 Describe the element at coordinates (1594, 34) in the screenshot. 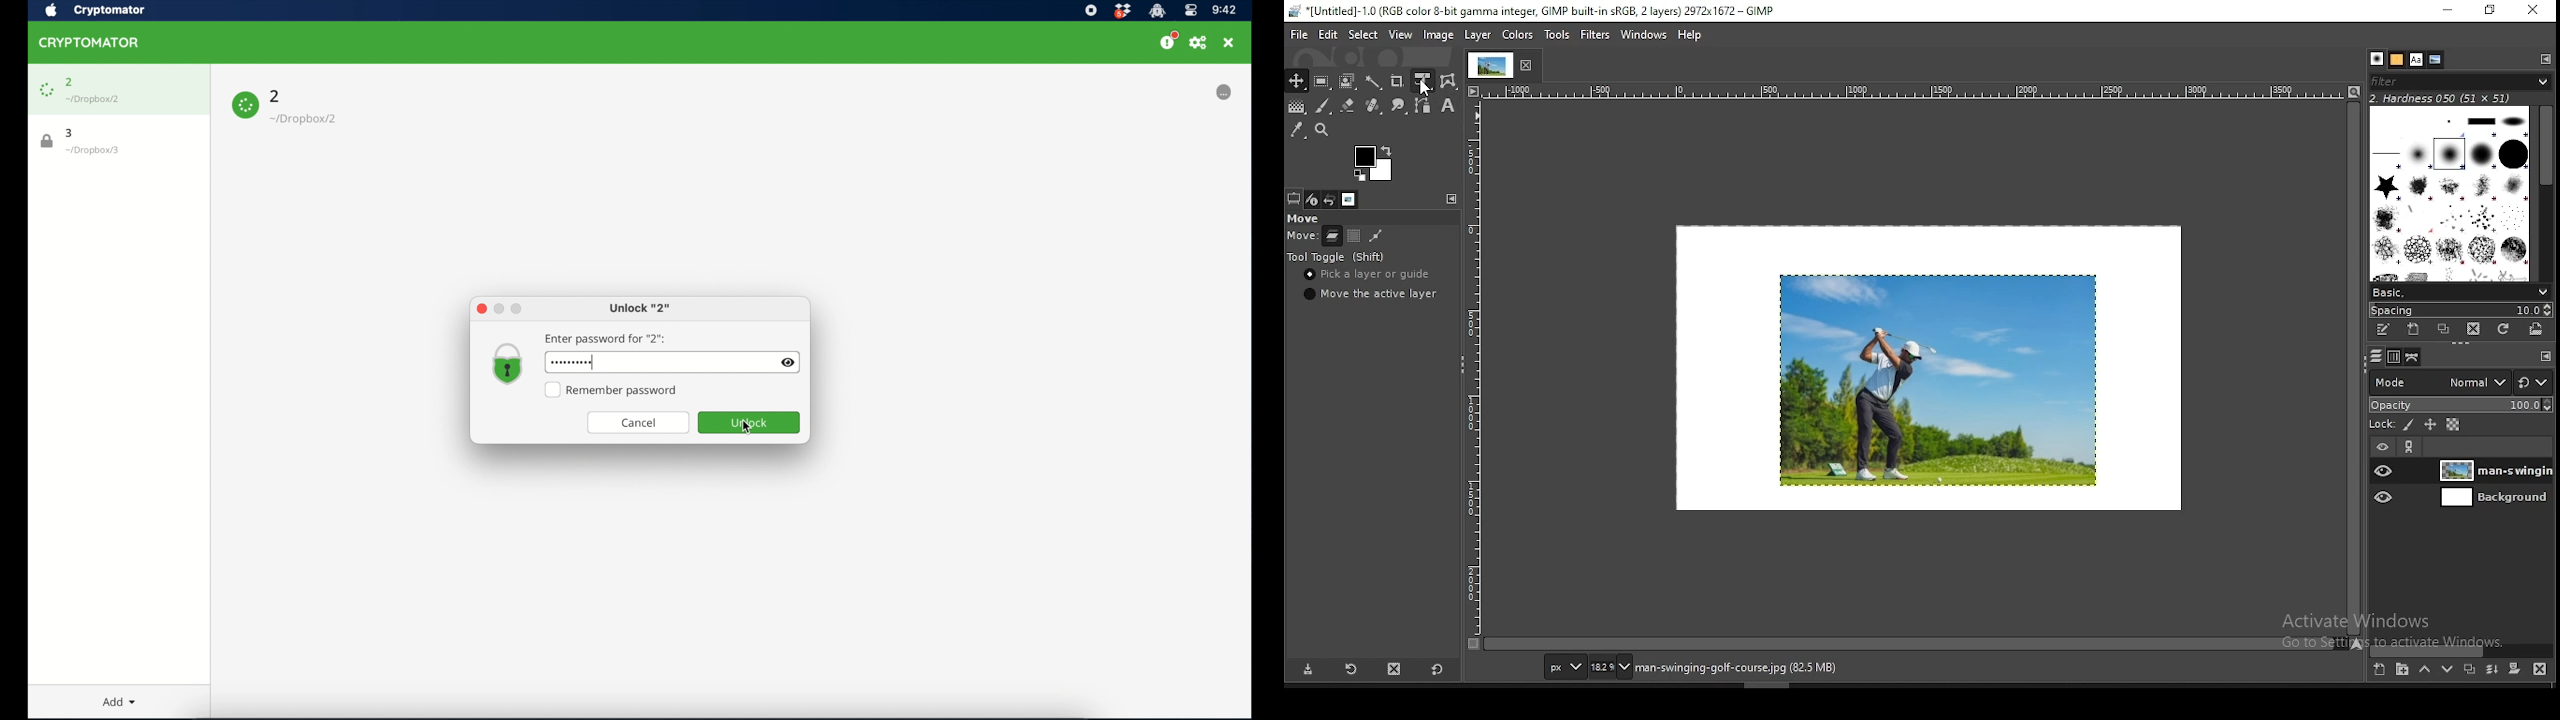

I see `filters` at that location.